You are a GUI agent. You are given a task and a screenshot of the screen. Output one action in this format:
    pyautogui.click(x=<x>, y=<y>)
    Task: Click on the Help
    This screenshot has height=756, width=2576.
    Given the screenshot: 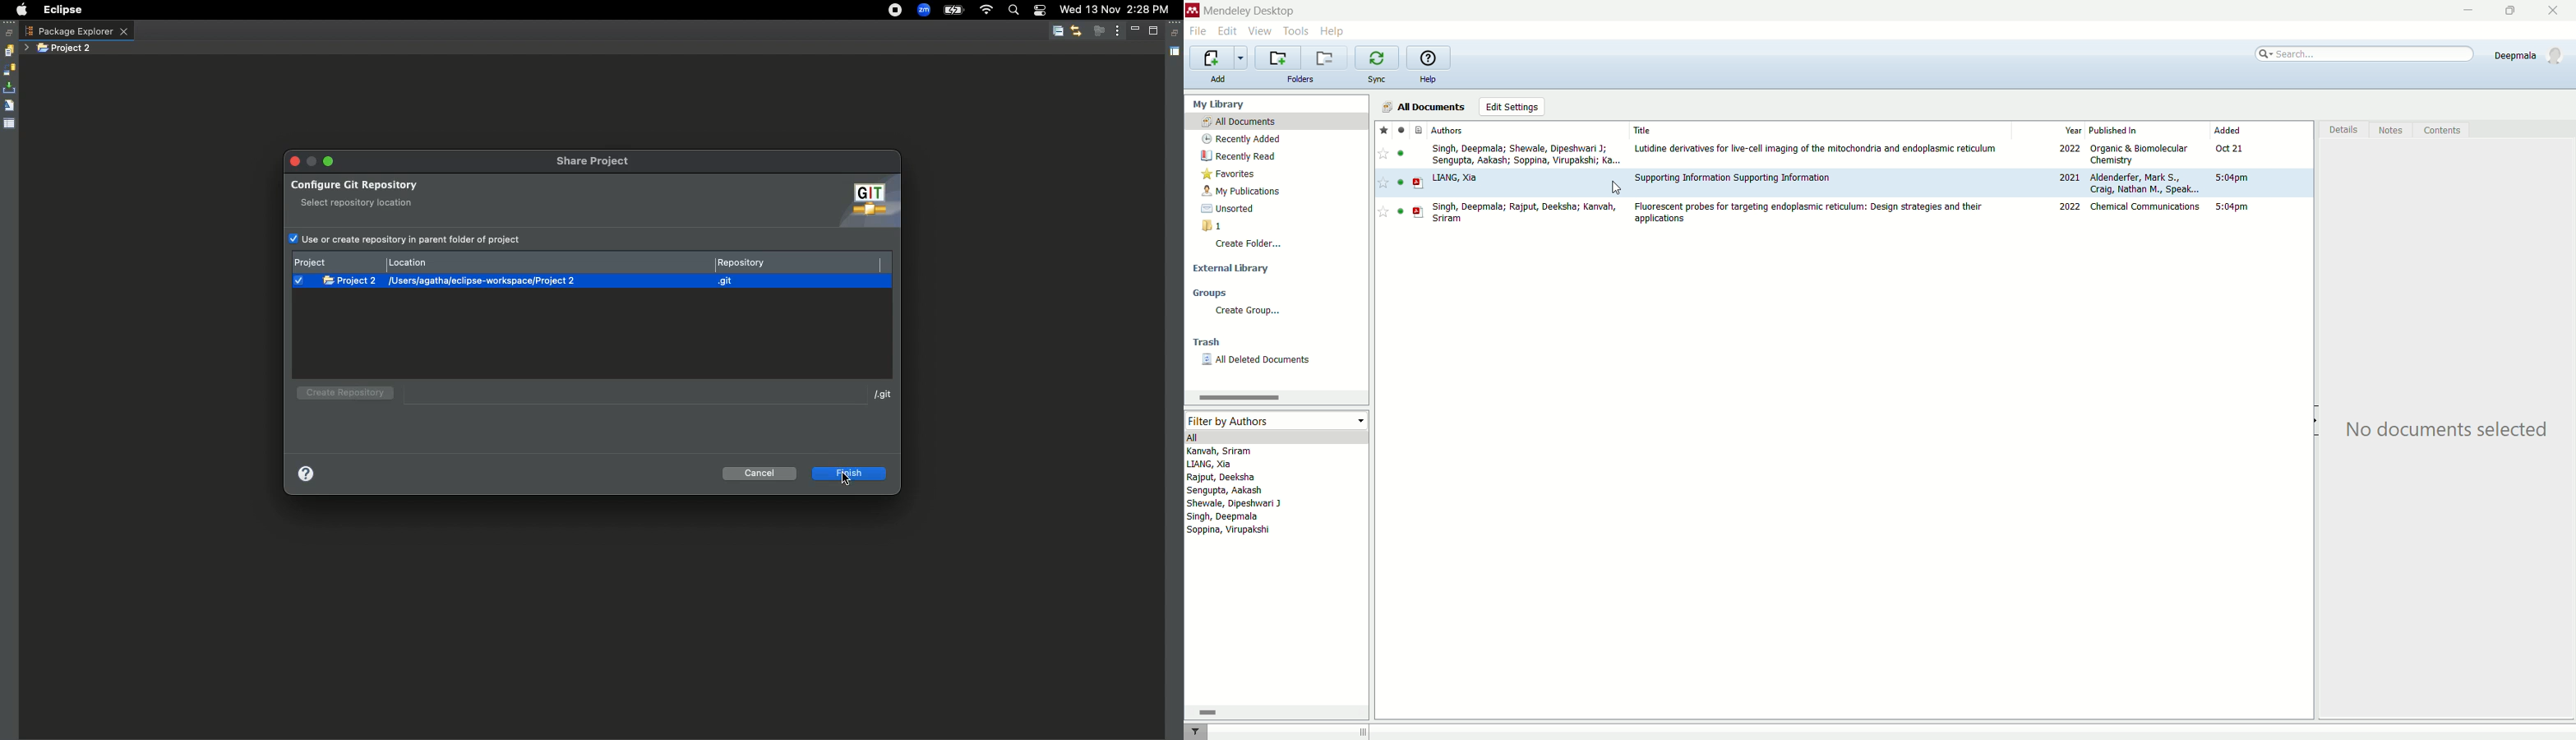 What is the action you would take?
    pyautogui.click(x=309, y=474)
    